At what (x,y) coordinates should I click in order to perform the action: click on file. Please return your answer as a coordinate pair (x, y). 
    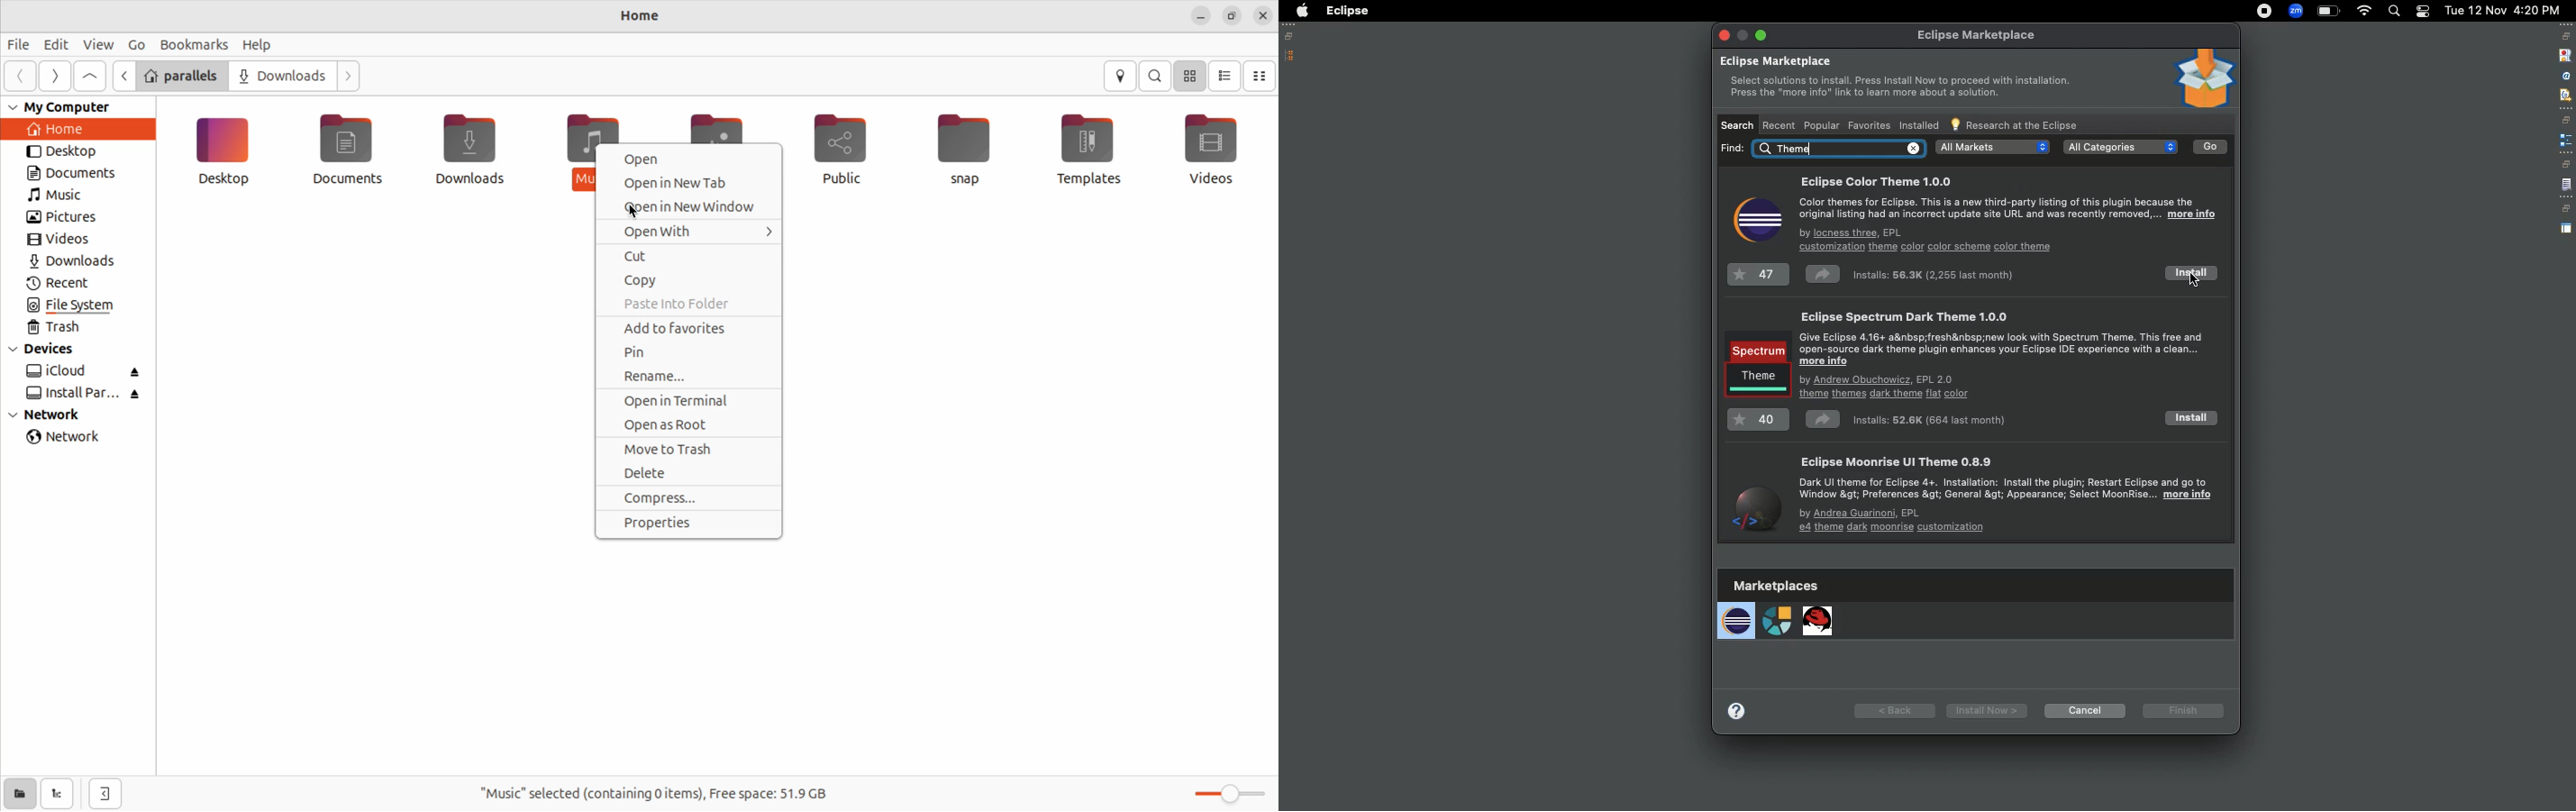
    Looking at the image, I should click on (2566, 186).